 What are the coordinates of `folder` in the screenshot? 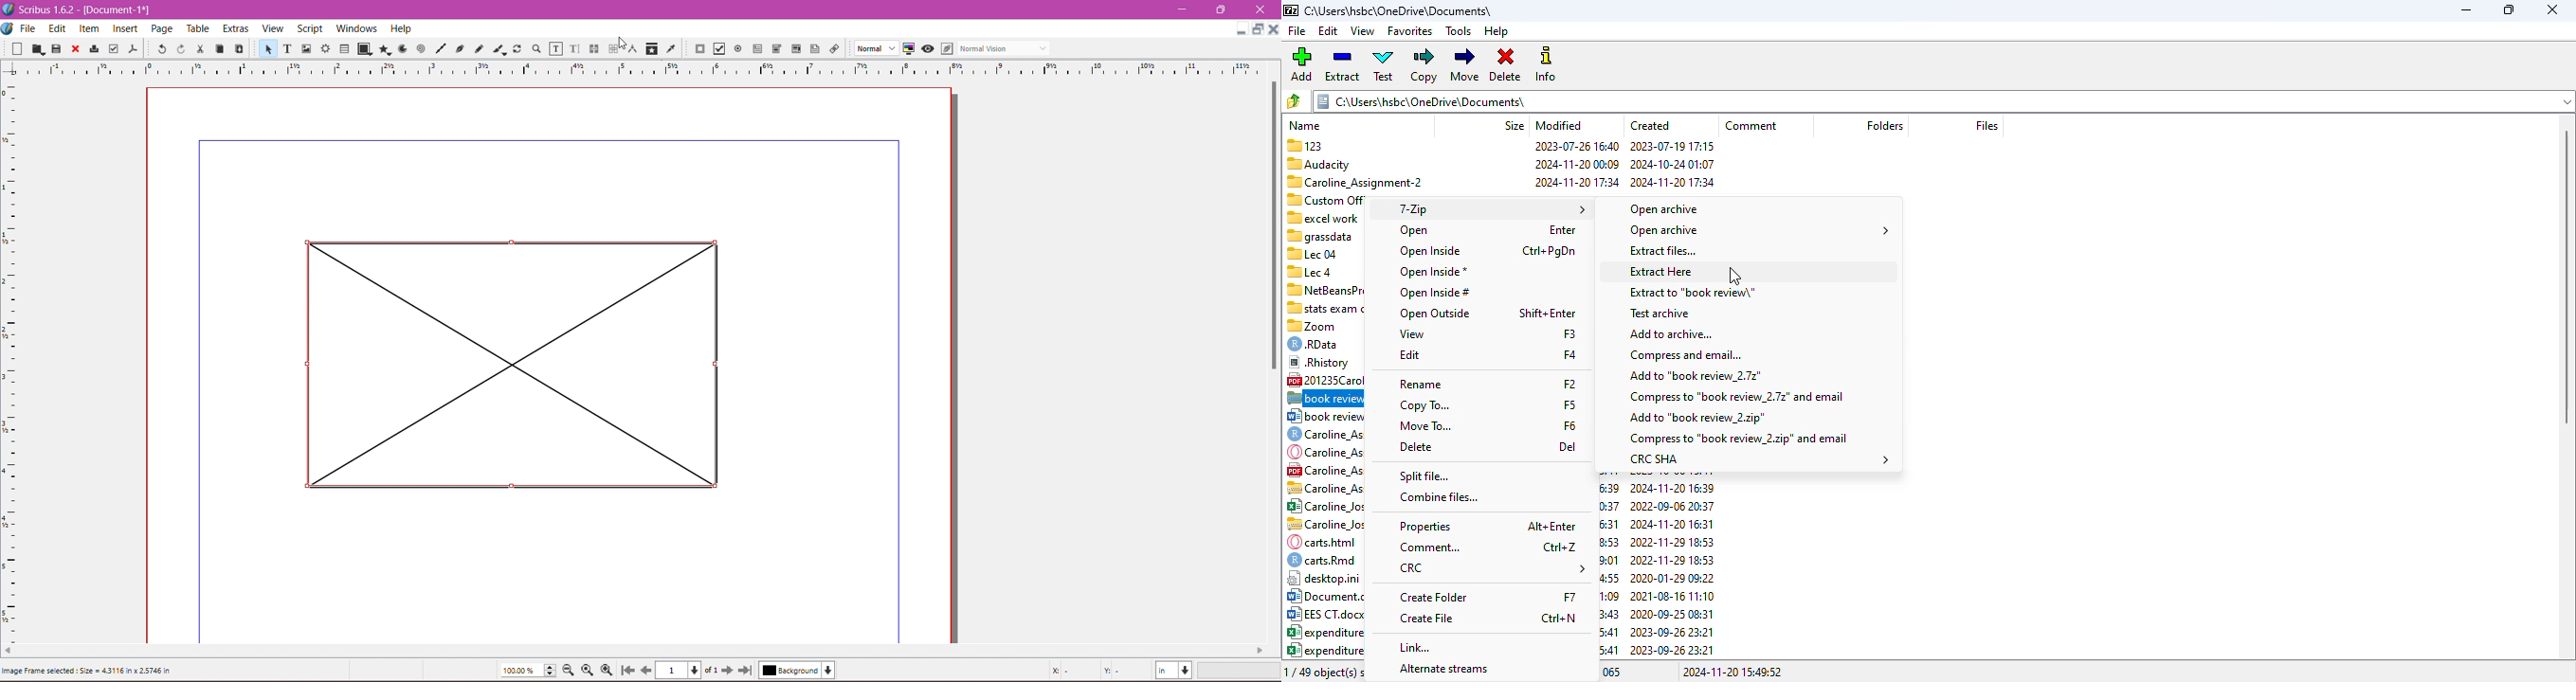 It's located at (1401, 10).